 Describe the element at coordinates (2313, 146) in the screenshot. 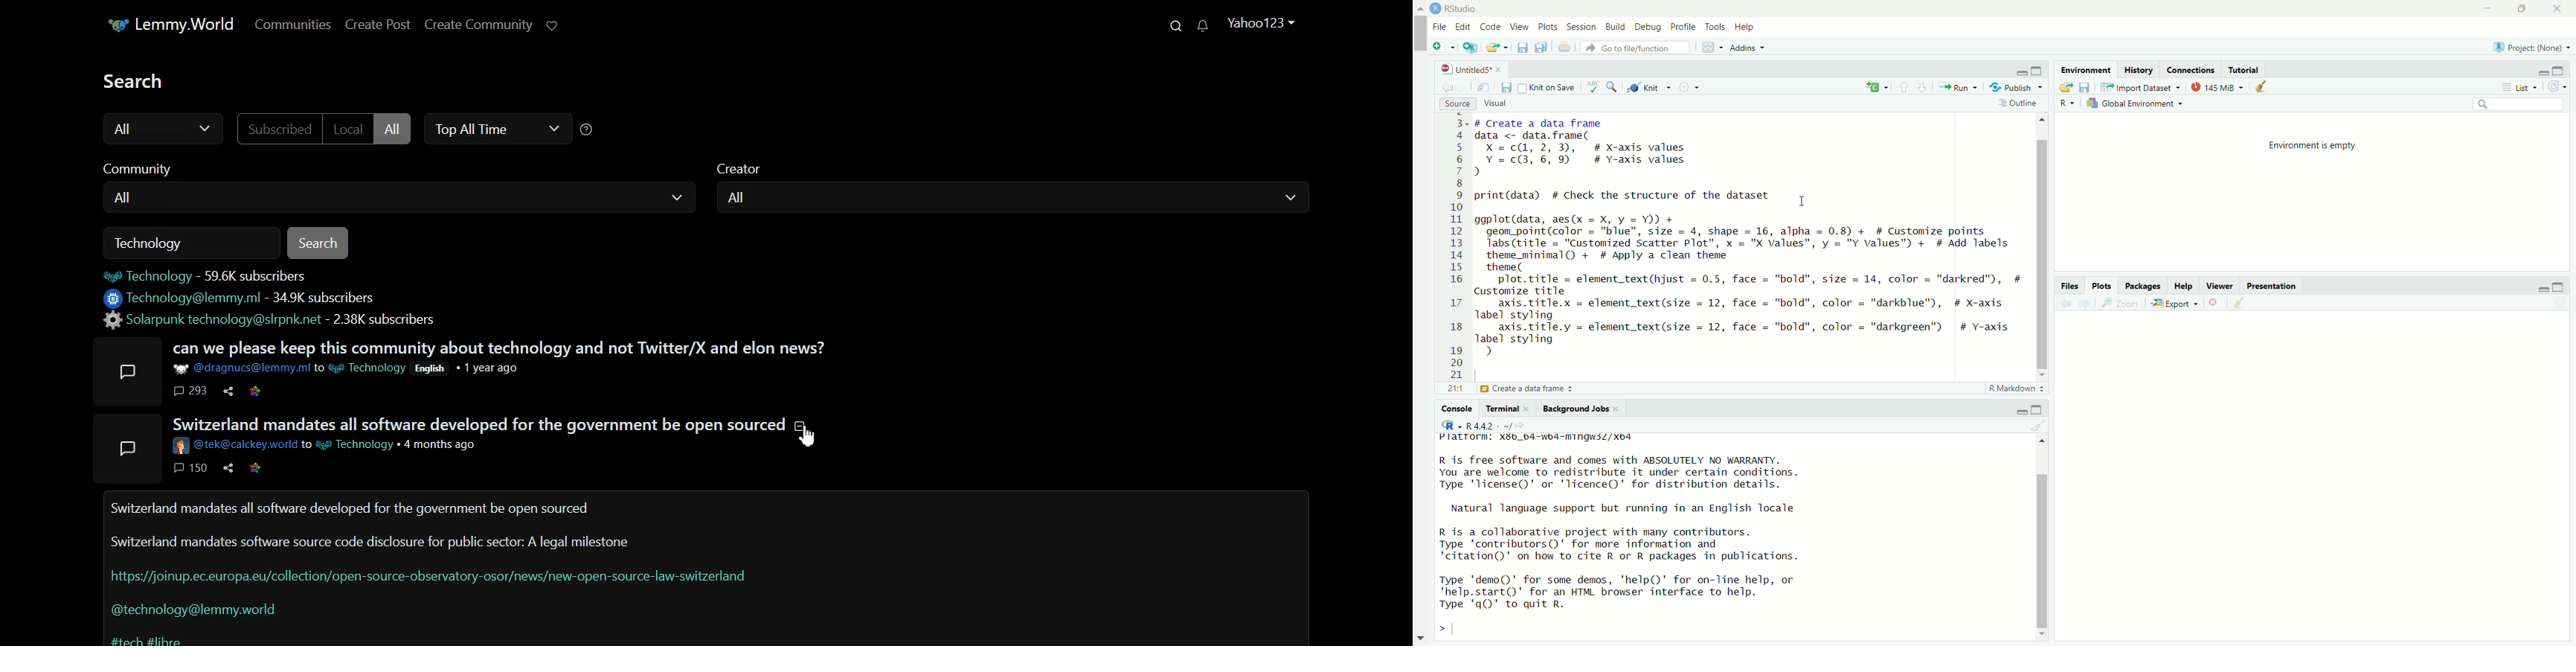

I see `Environment is empty` at that location.